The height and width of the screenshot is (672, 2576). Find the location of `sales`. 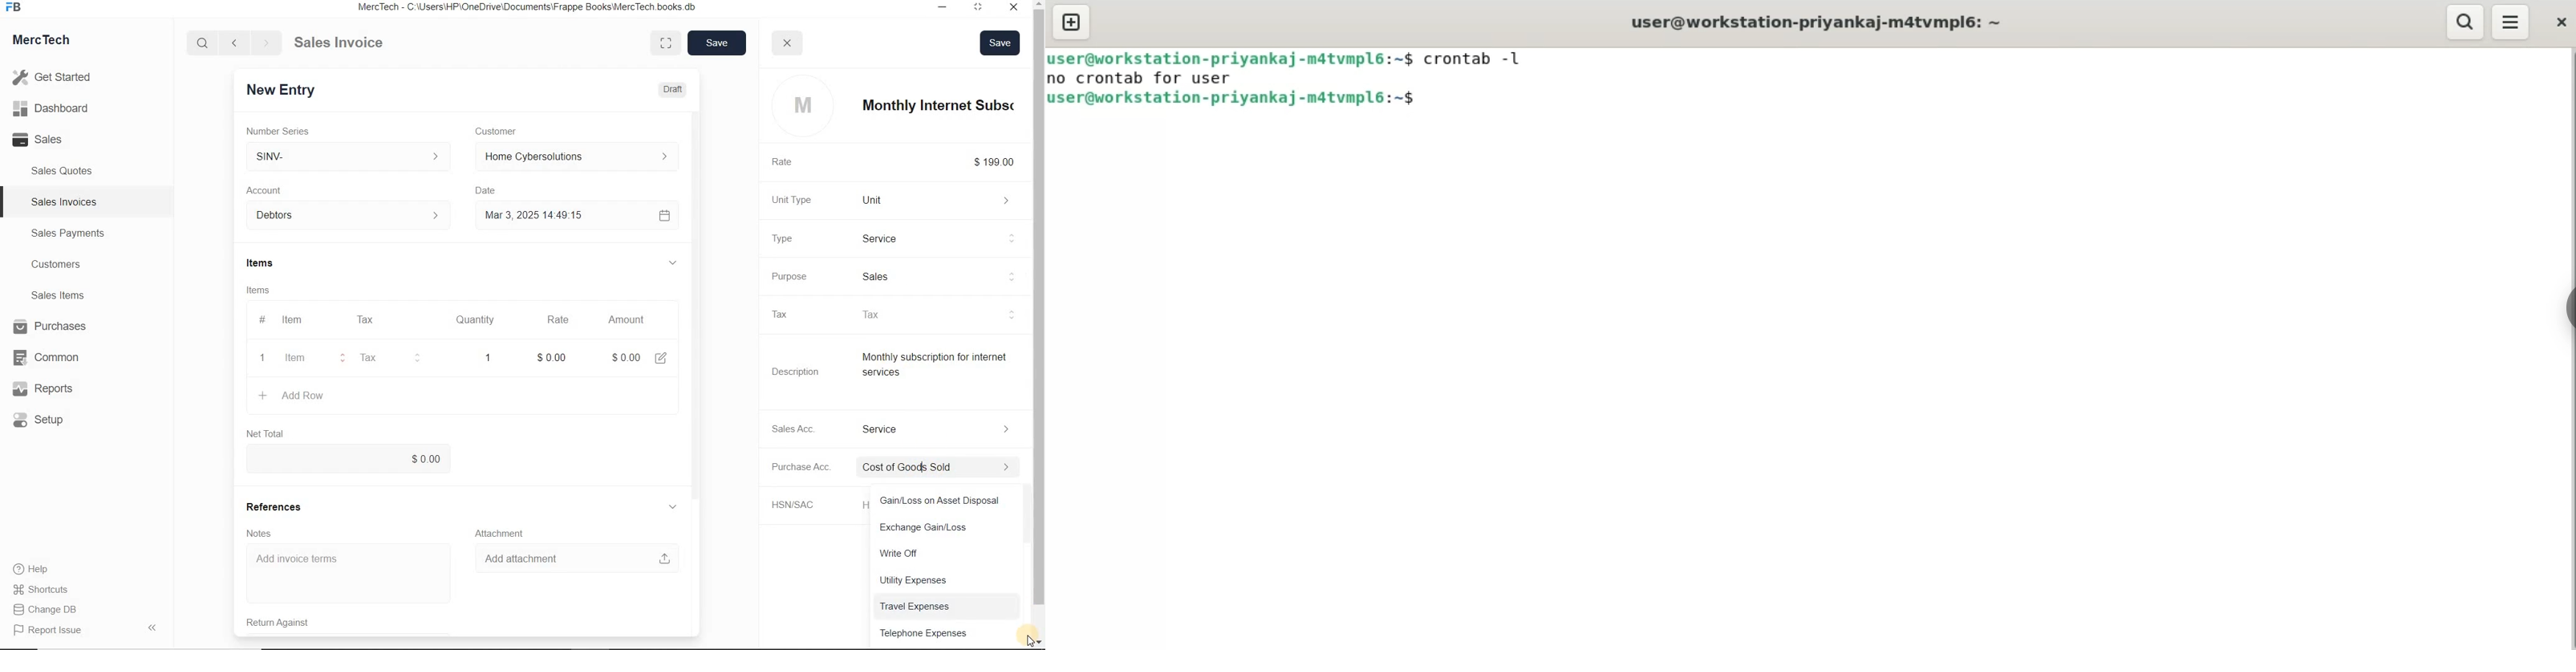

sales is located at coordinates (949, 275).